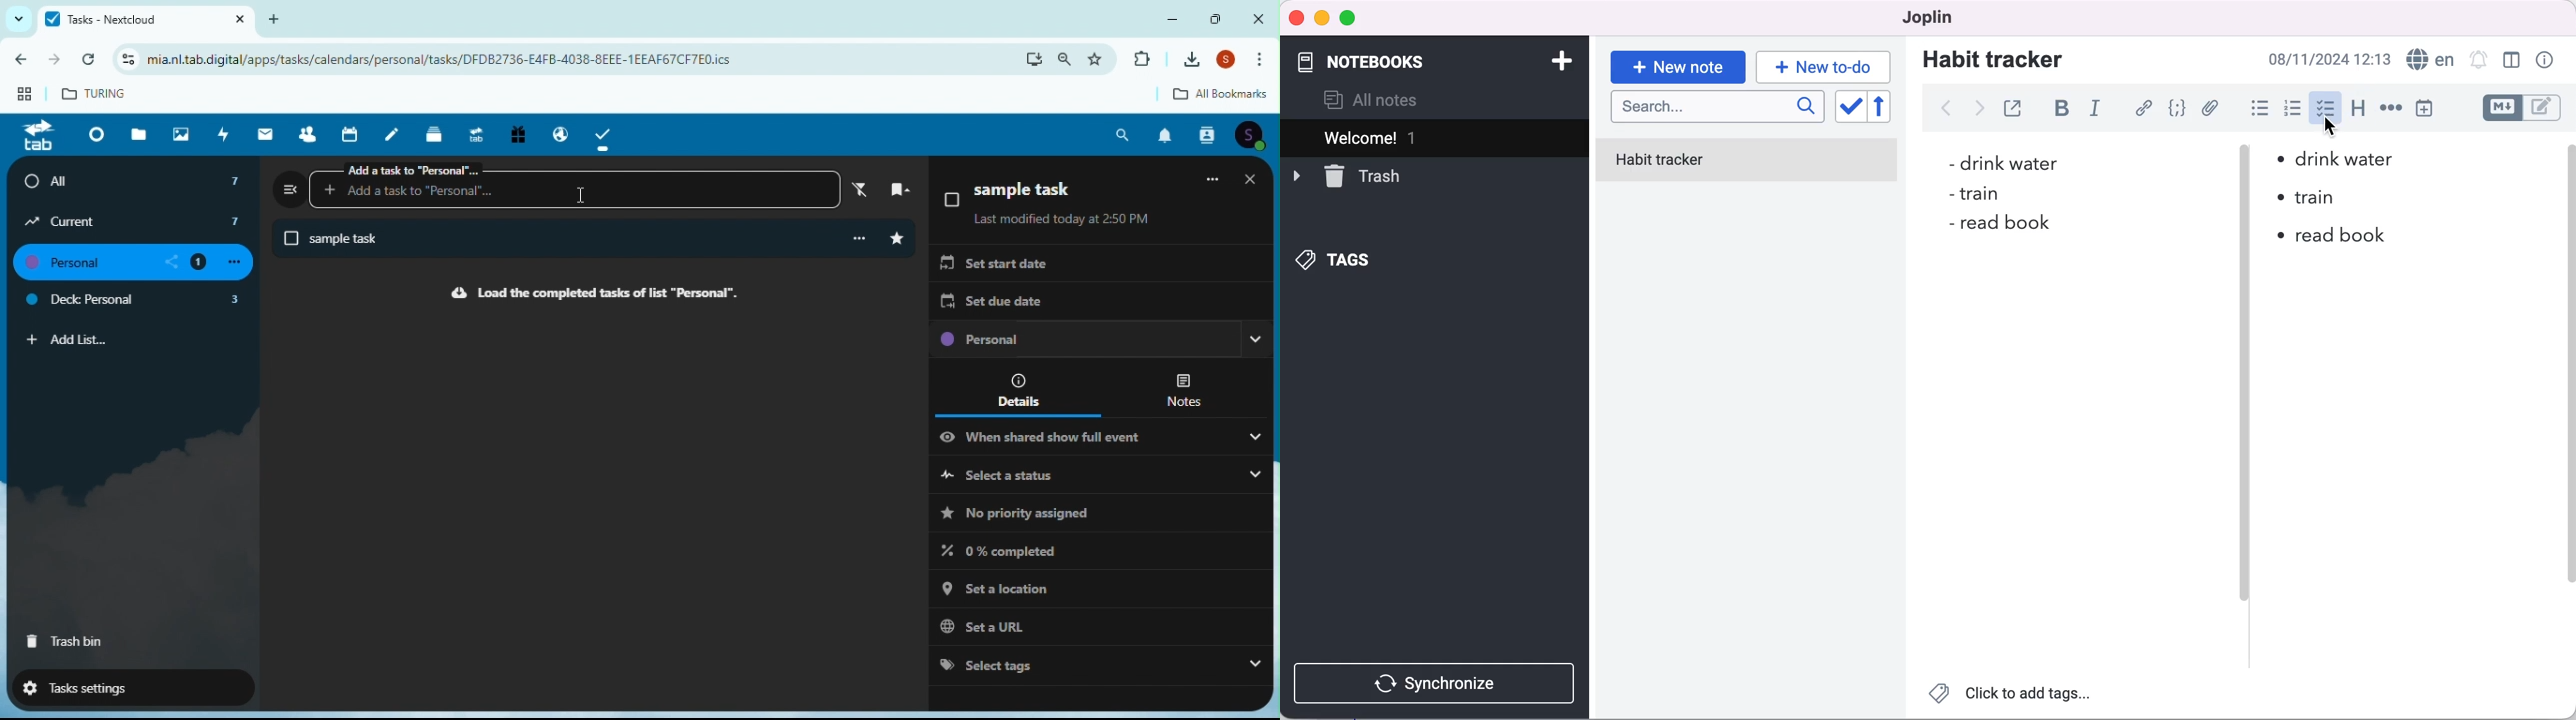  I want to click on checkbox, so click(2327, 104).